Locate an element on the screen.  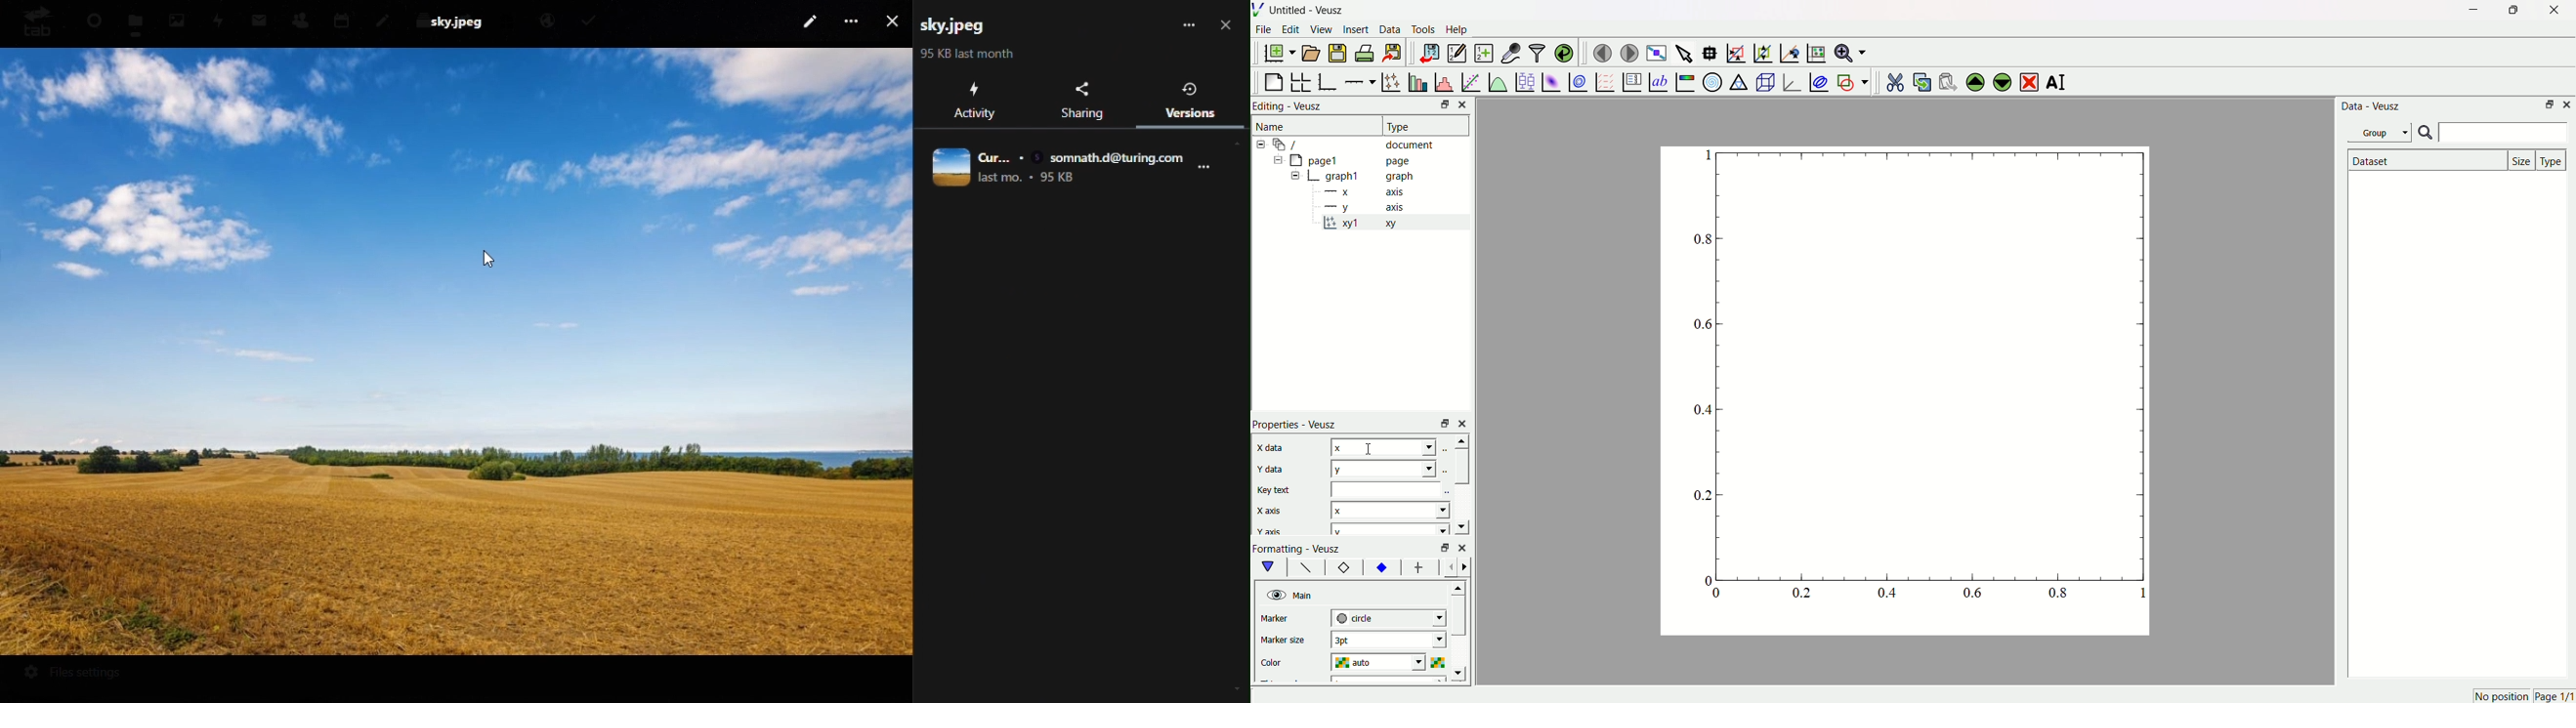
Data is located at coordinates (1391, 31).